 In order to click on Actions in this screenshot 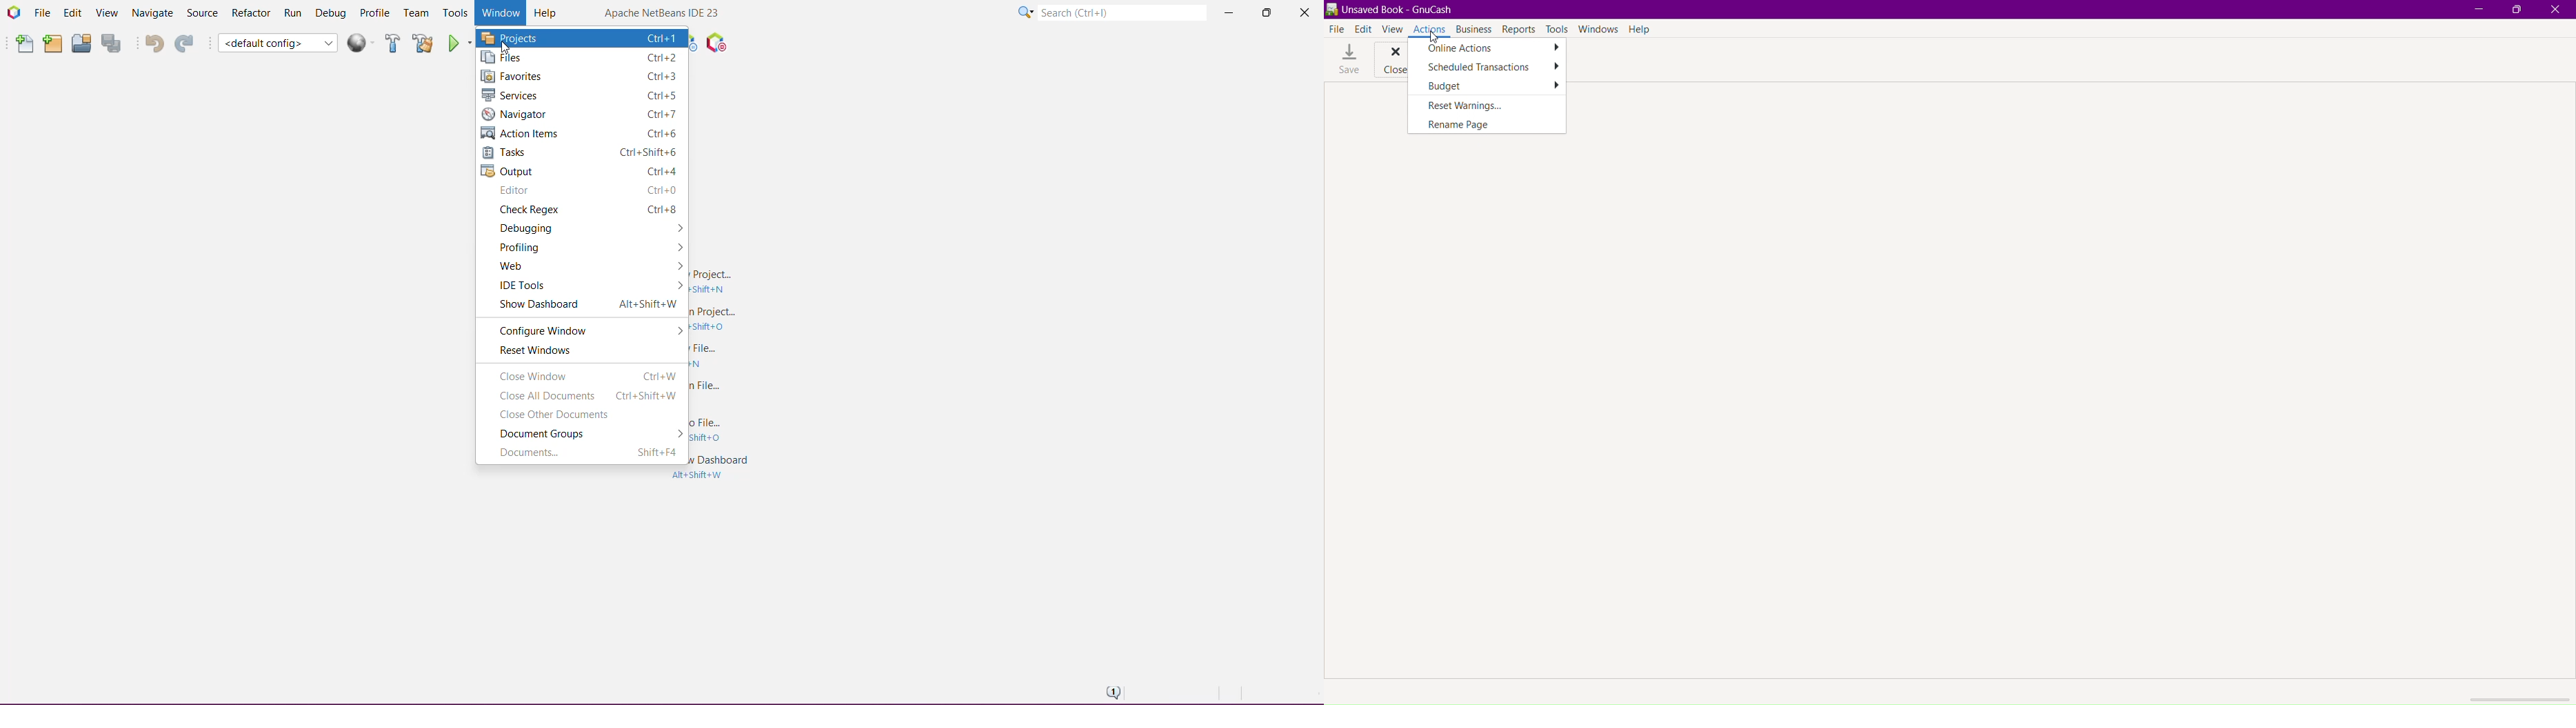, I will do `click(1430, 28)`.